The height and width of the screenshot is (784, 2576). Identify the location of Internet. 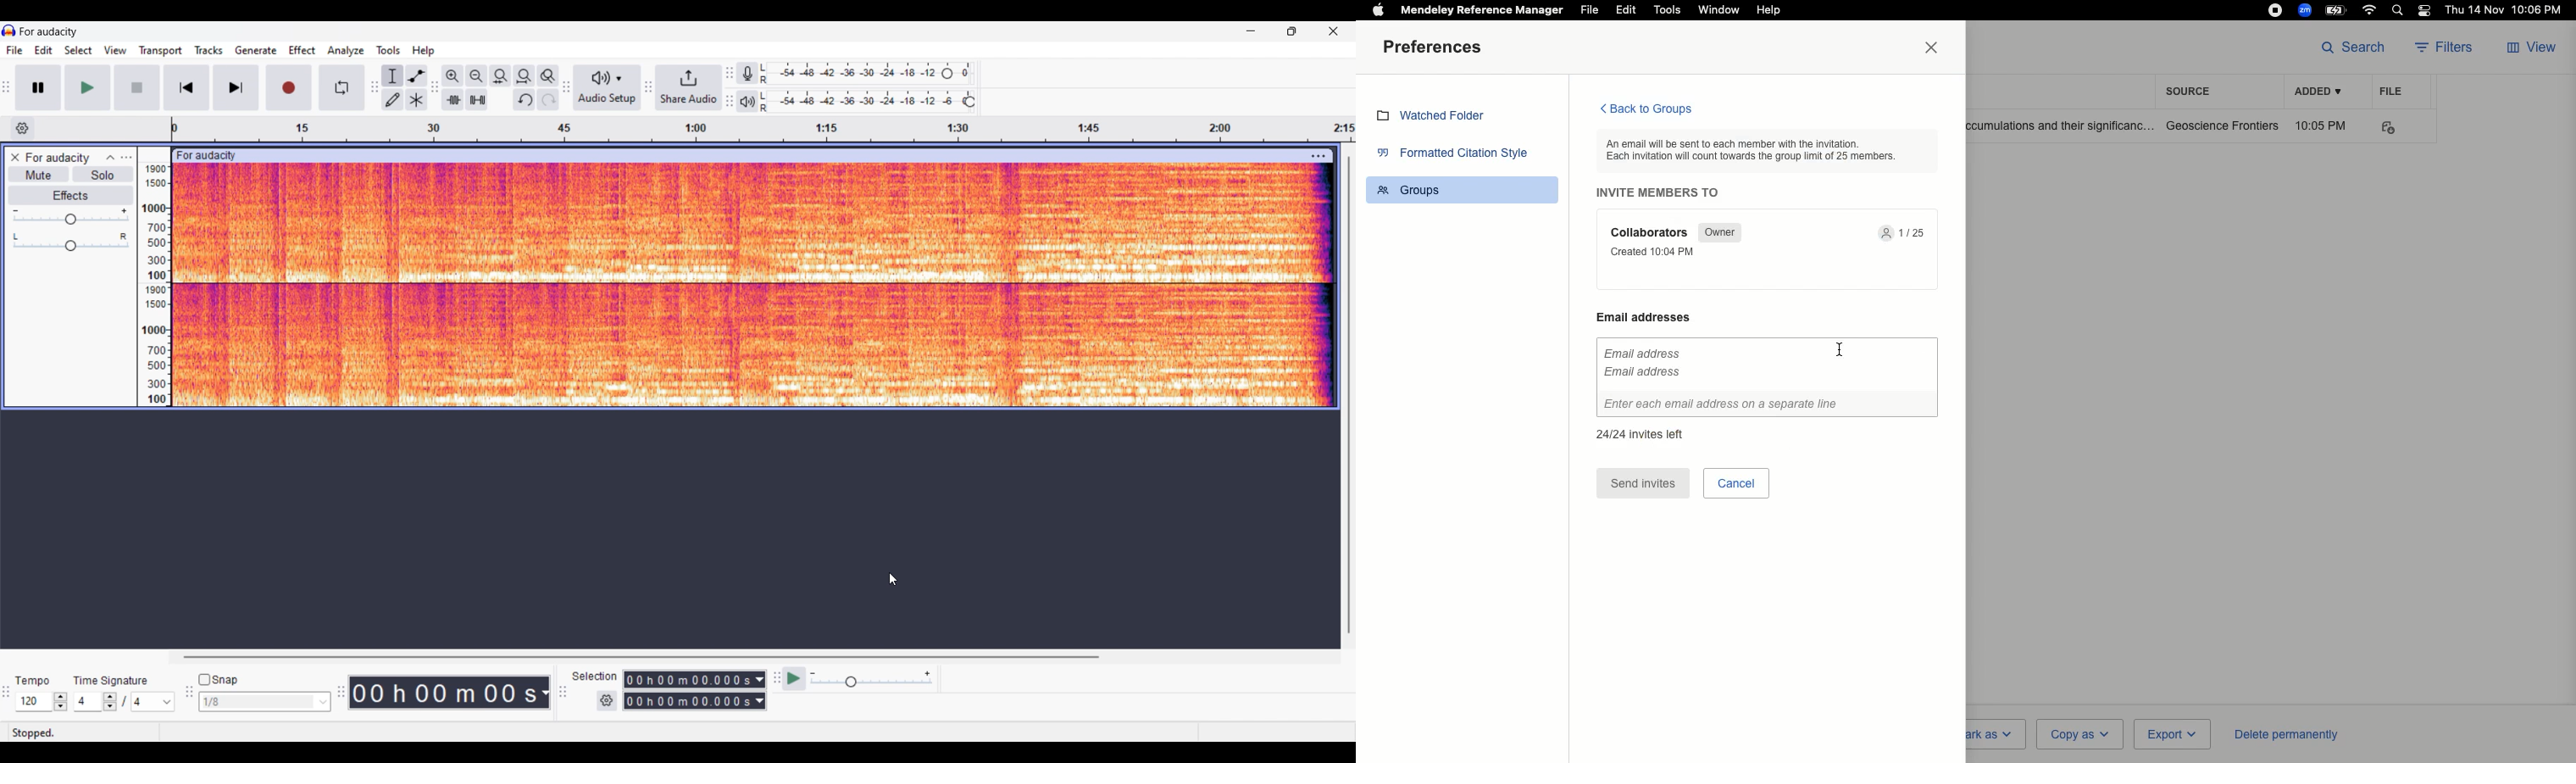
(2371, 10).